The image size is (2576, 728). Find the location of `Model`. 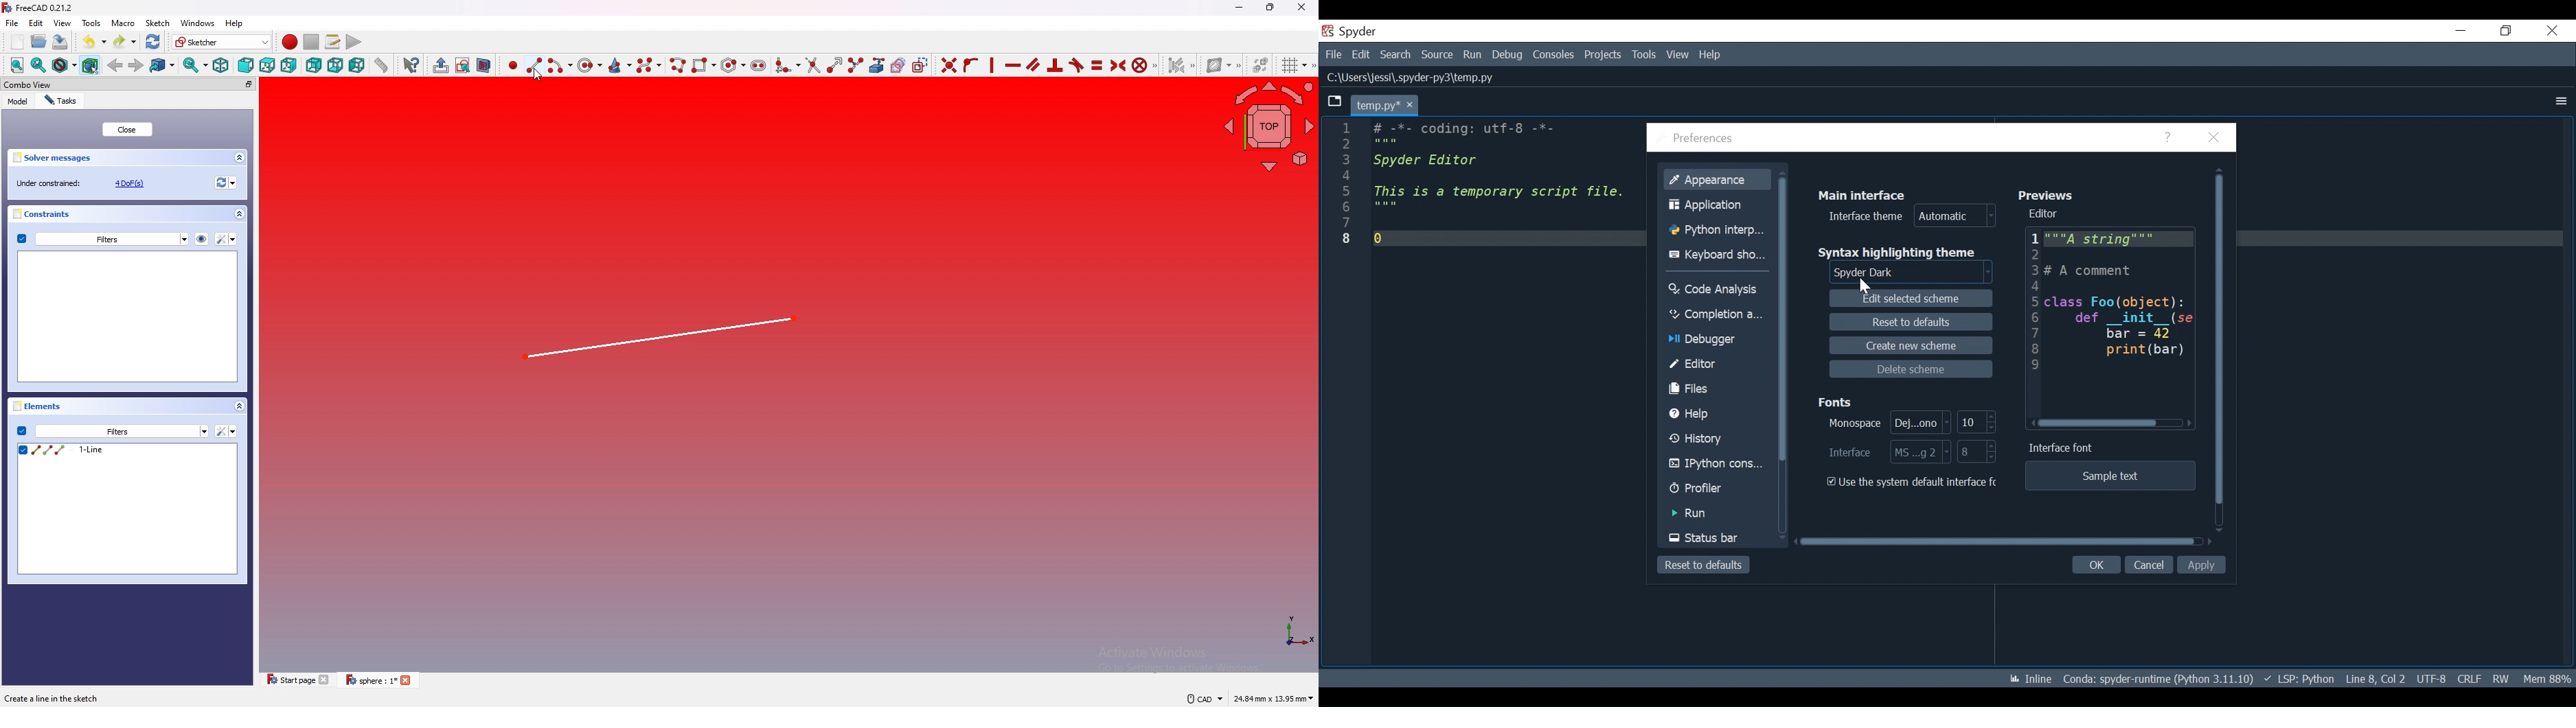

Model is located at coordinates (18, 101).